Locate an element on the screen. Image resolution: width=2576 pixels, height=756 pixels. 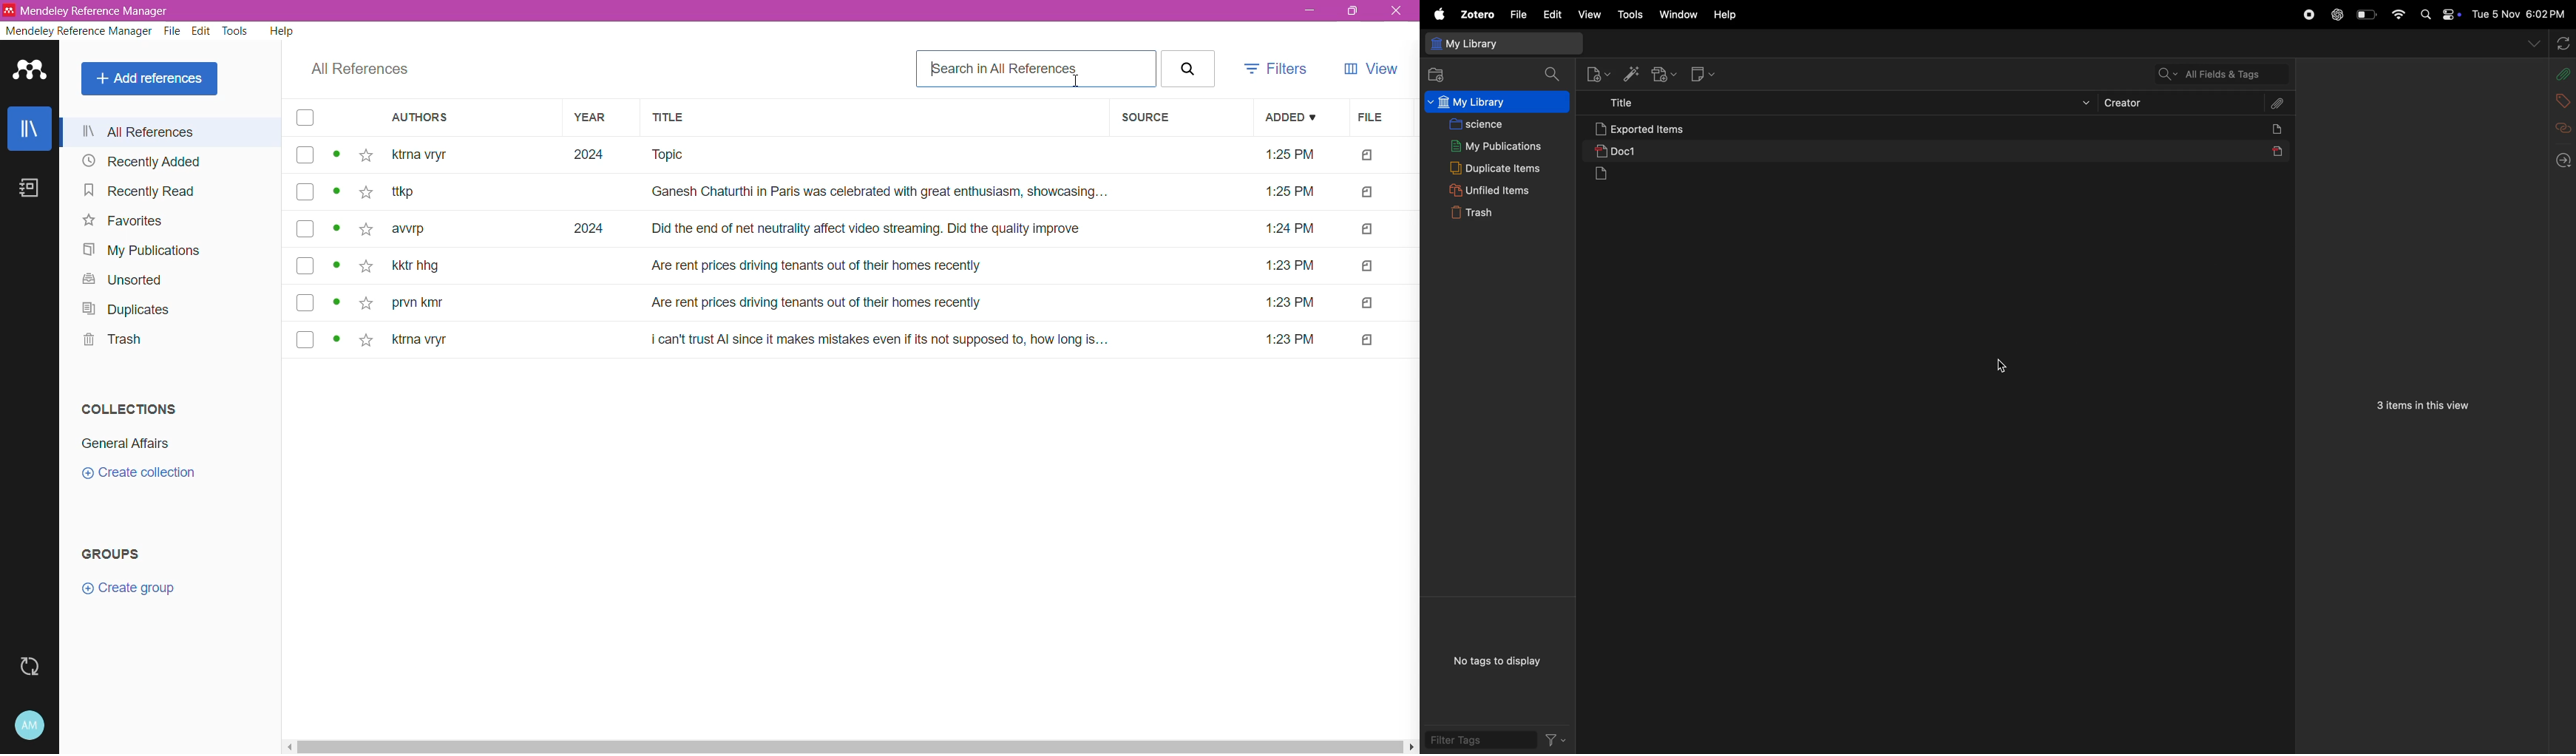
select all is located at coordinates (306, 120).